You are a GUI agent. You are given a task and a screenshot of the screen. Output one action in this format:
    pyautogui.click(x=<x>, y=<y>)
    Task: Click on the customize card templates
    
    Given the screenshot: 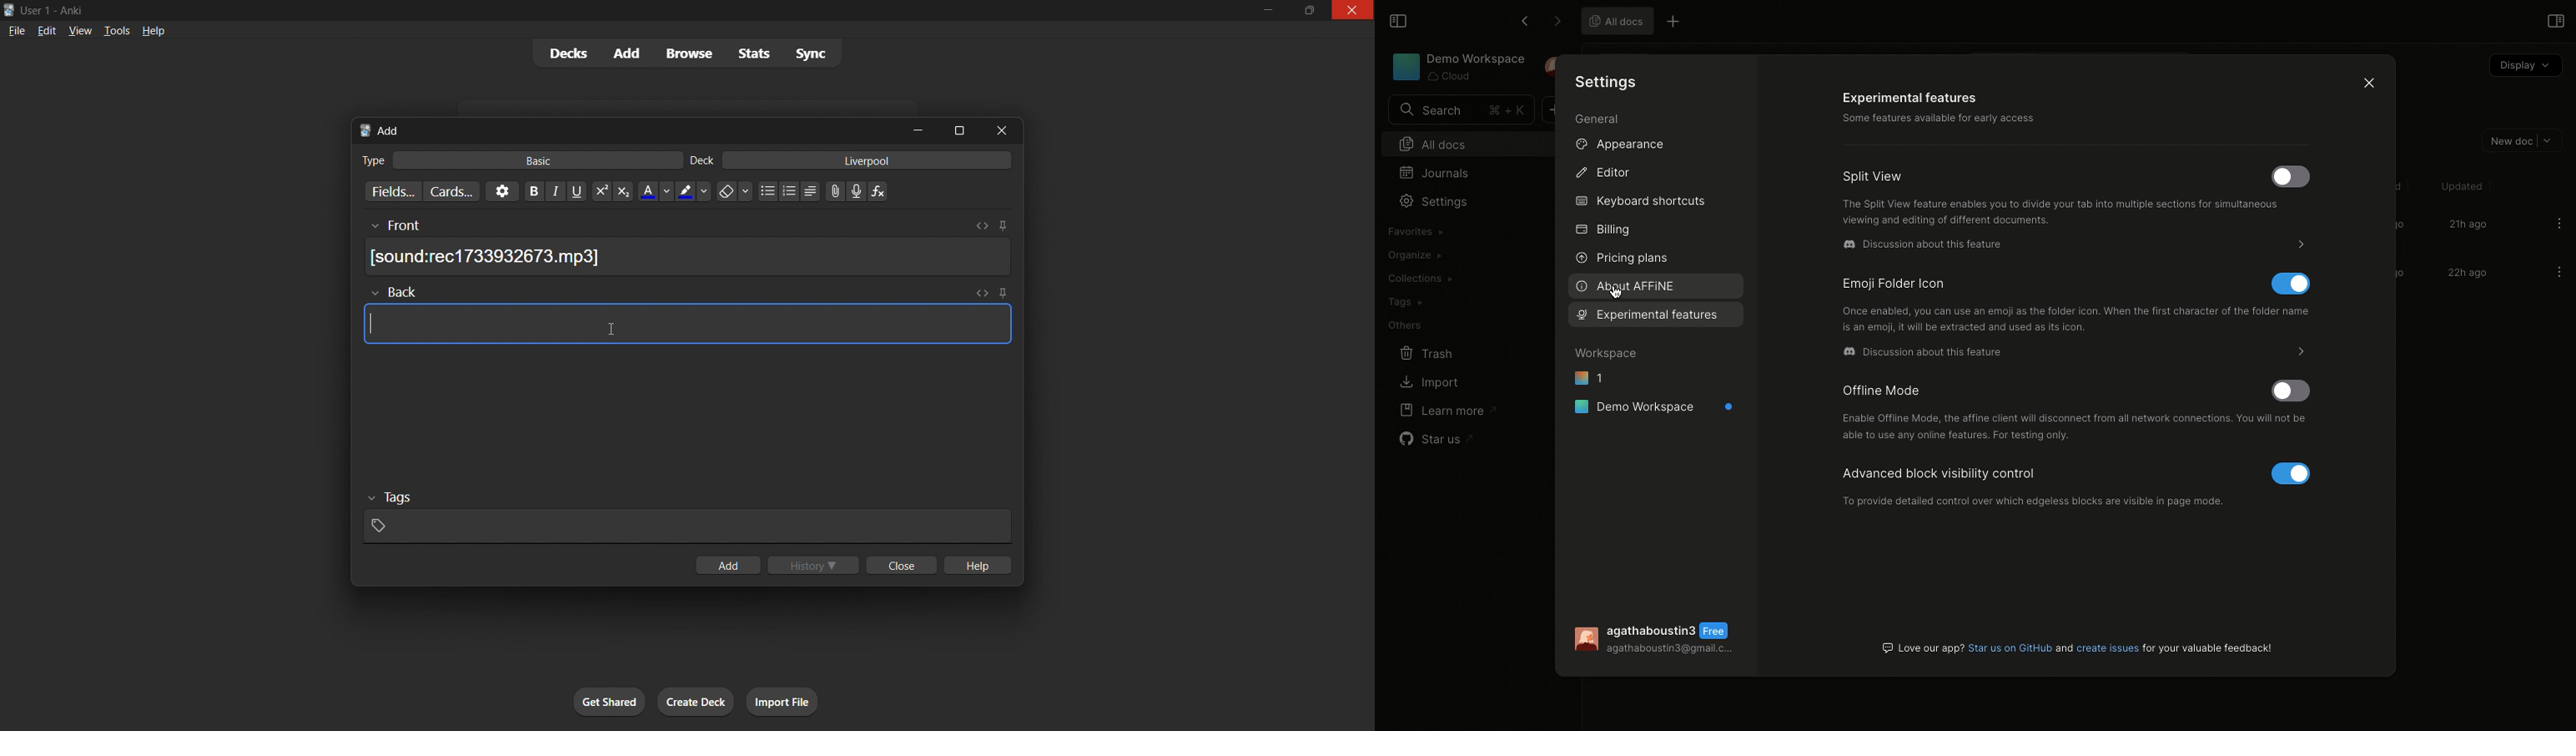 What is the action you would take?
    pyautogui.click(x=452, y=193)
    